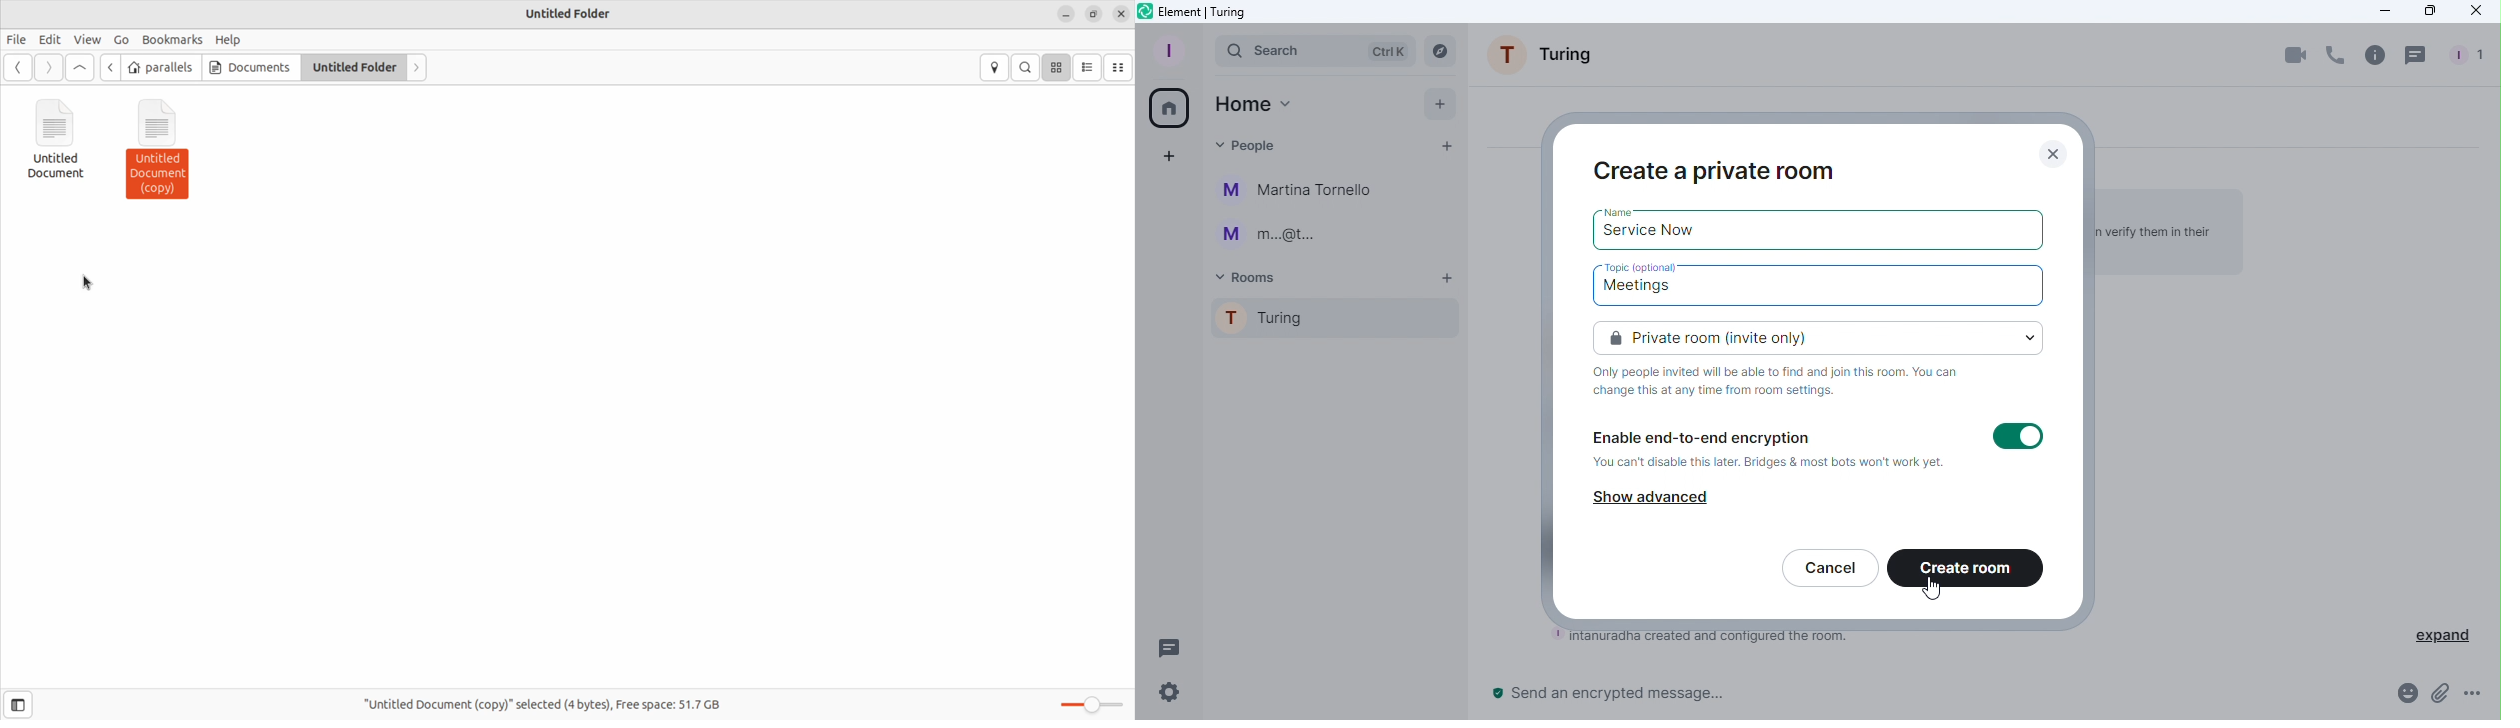  What do you see at coordinates (121, 39) in the screenshot?
I see `Go` at bounding box center [121, 39].